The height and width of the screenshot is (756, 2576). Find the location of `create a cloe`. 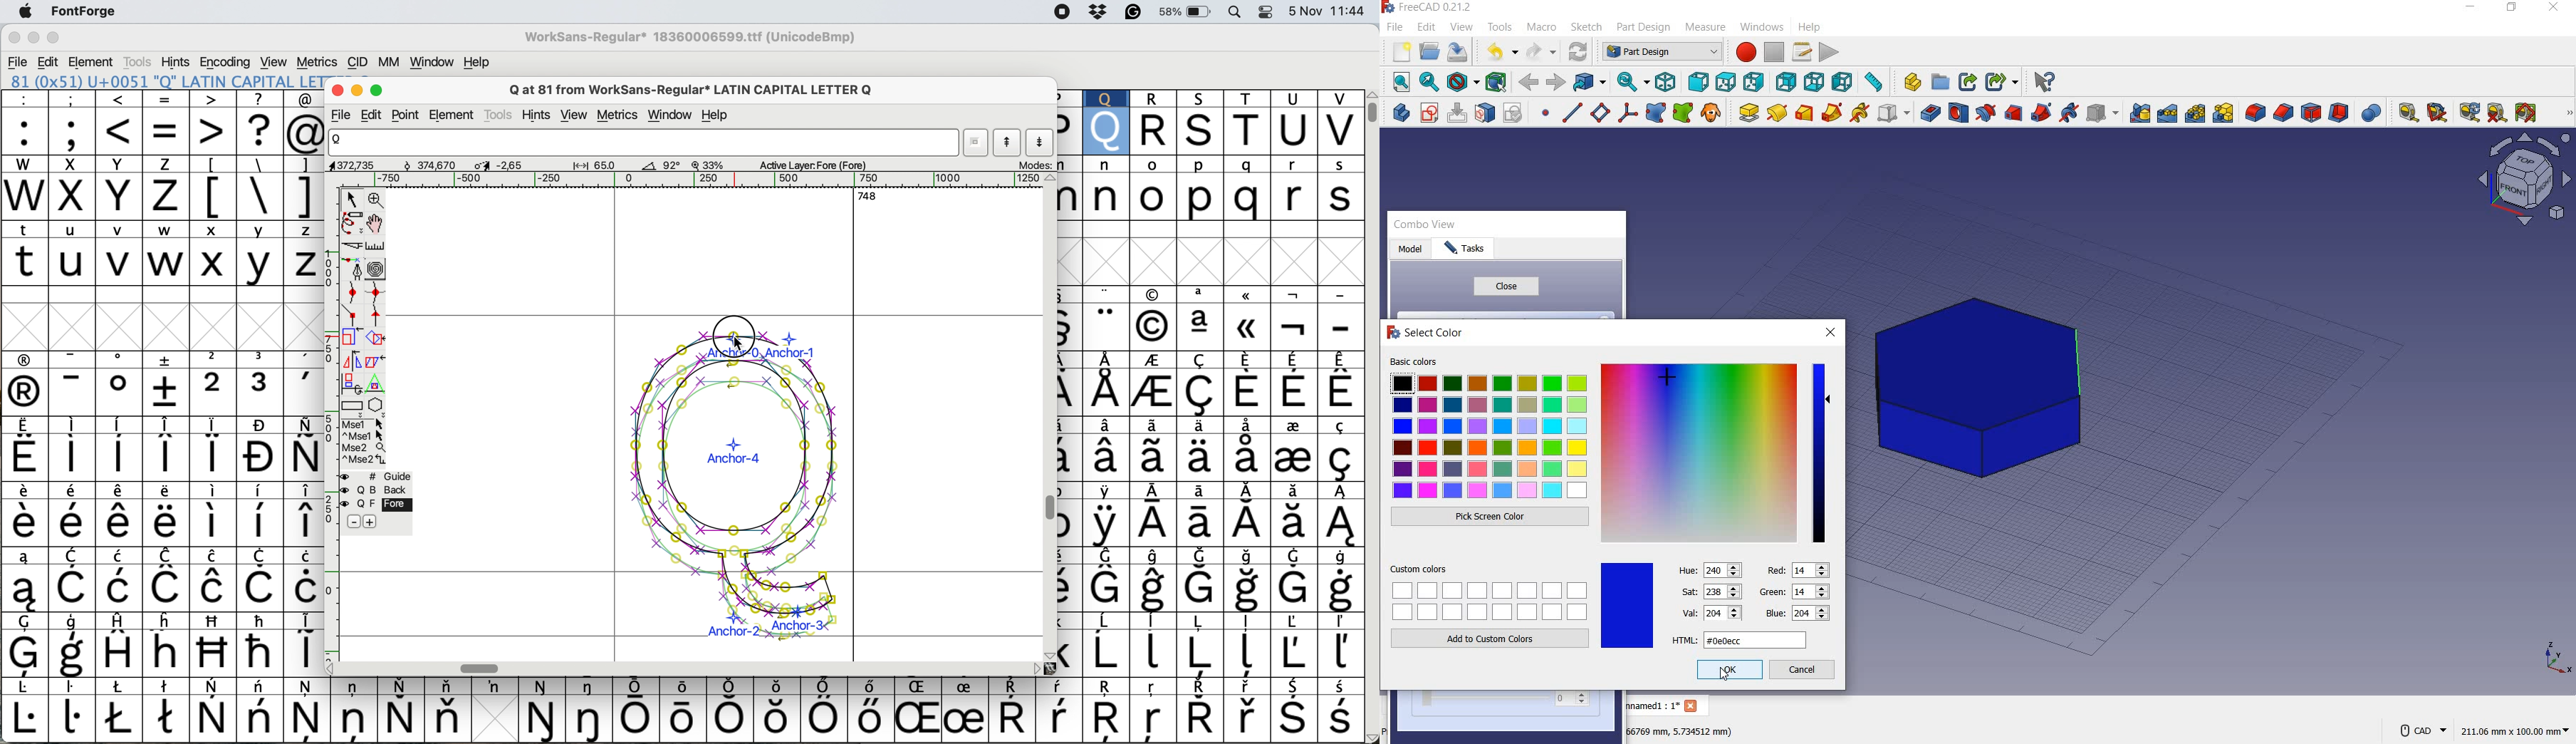

create a cloe is located at coordinates (1711, 113).